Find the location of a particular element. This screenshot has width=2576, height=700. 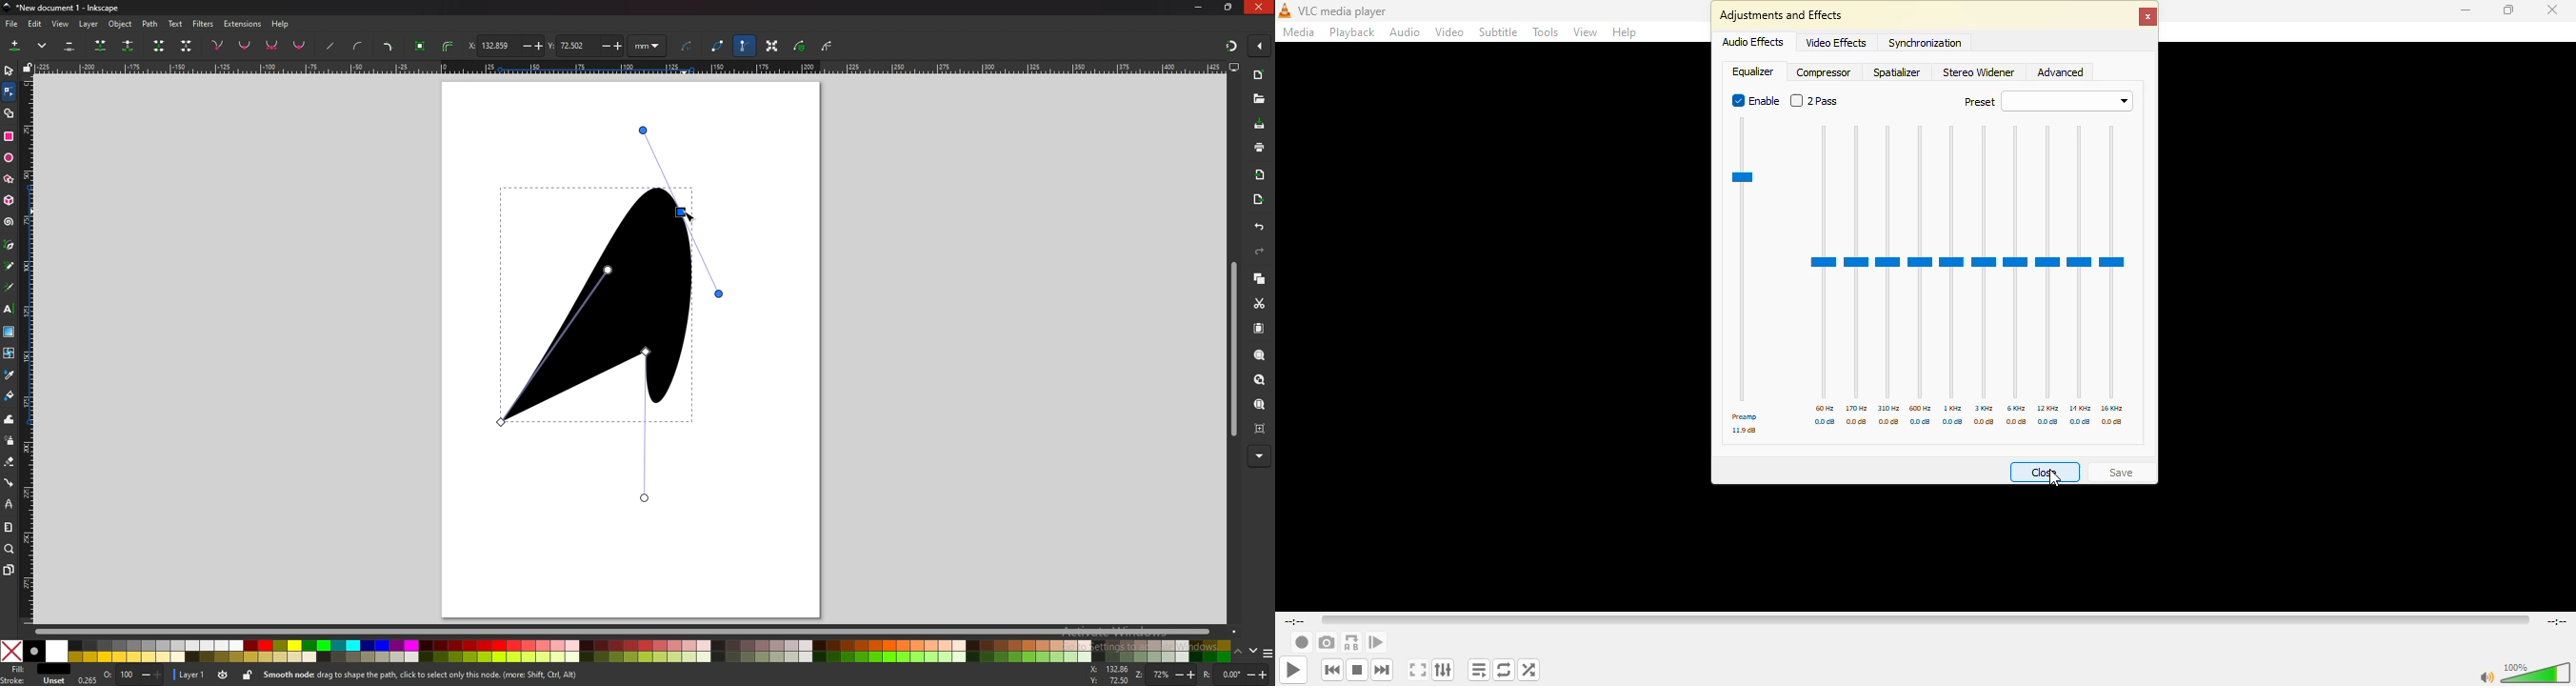

opacity is located at coordinates (132, 675).